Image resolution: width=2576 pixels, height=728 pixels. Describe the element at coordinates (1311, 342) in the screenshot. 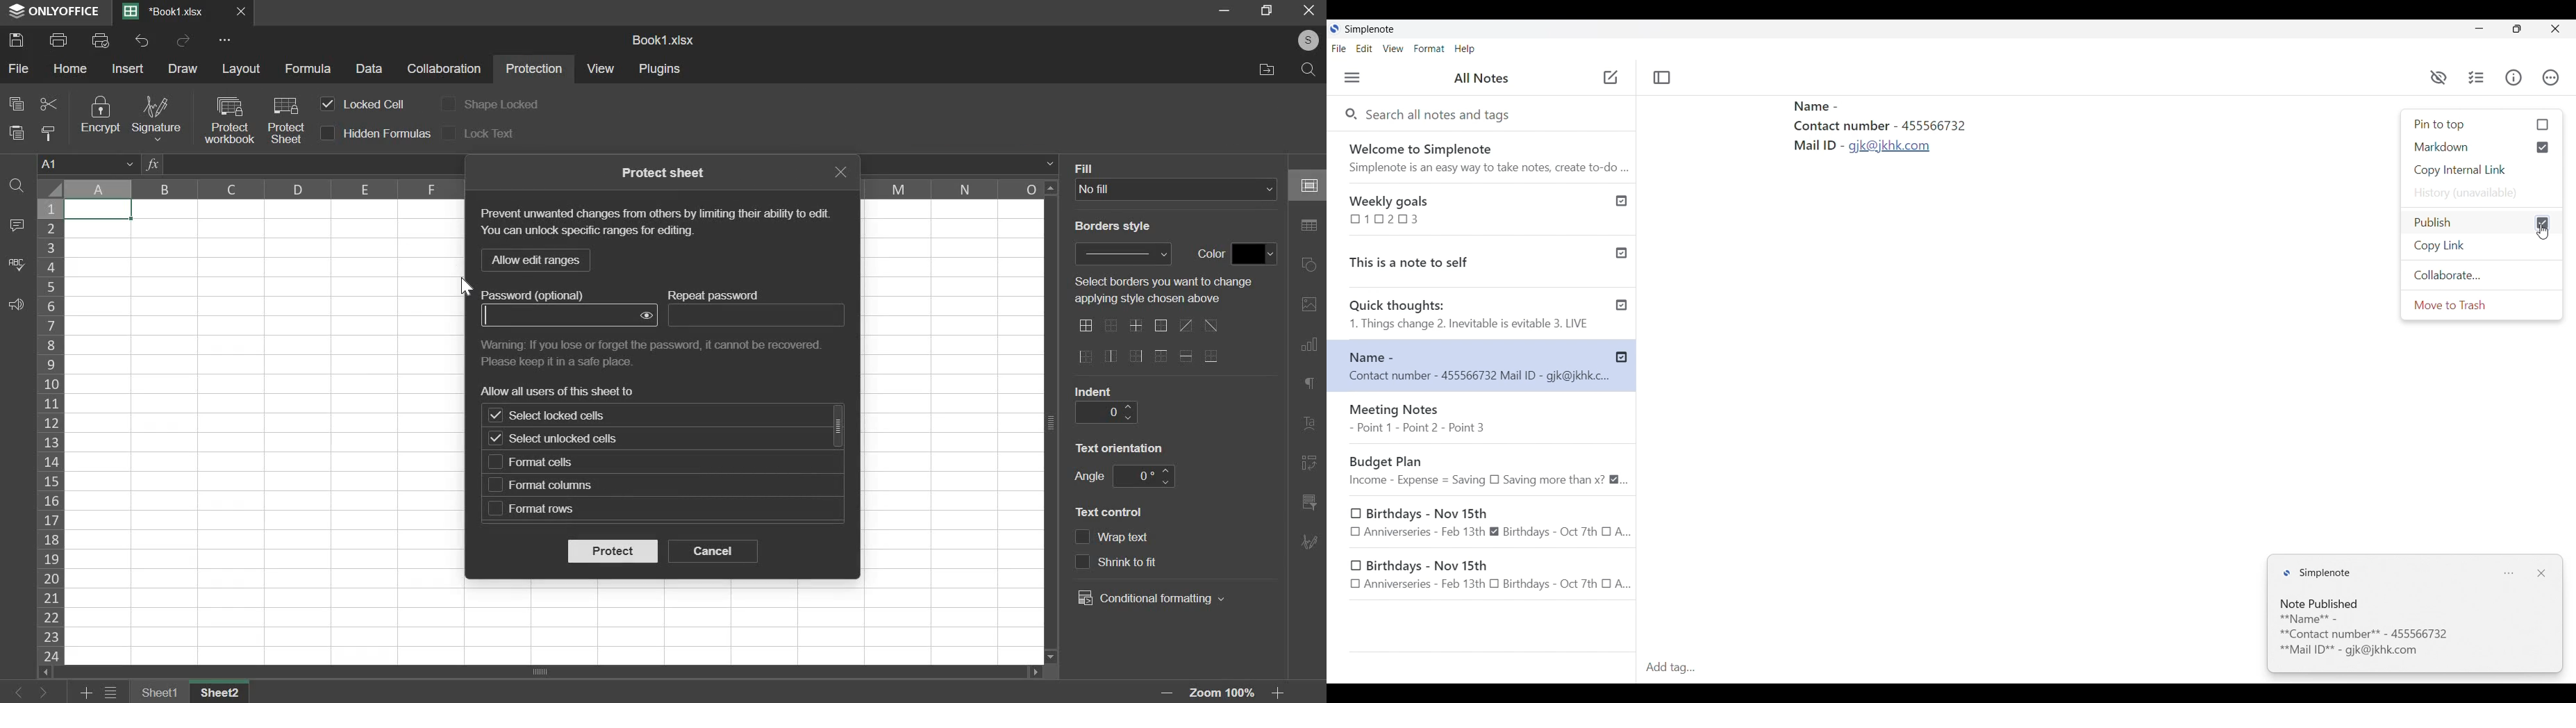

I see `right side bar` at that location.